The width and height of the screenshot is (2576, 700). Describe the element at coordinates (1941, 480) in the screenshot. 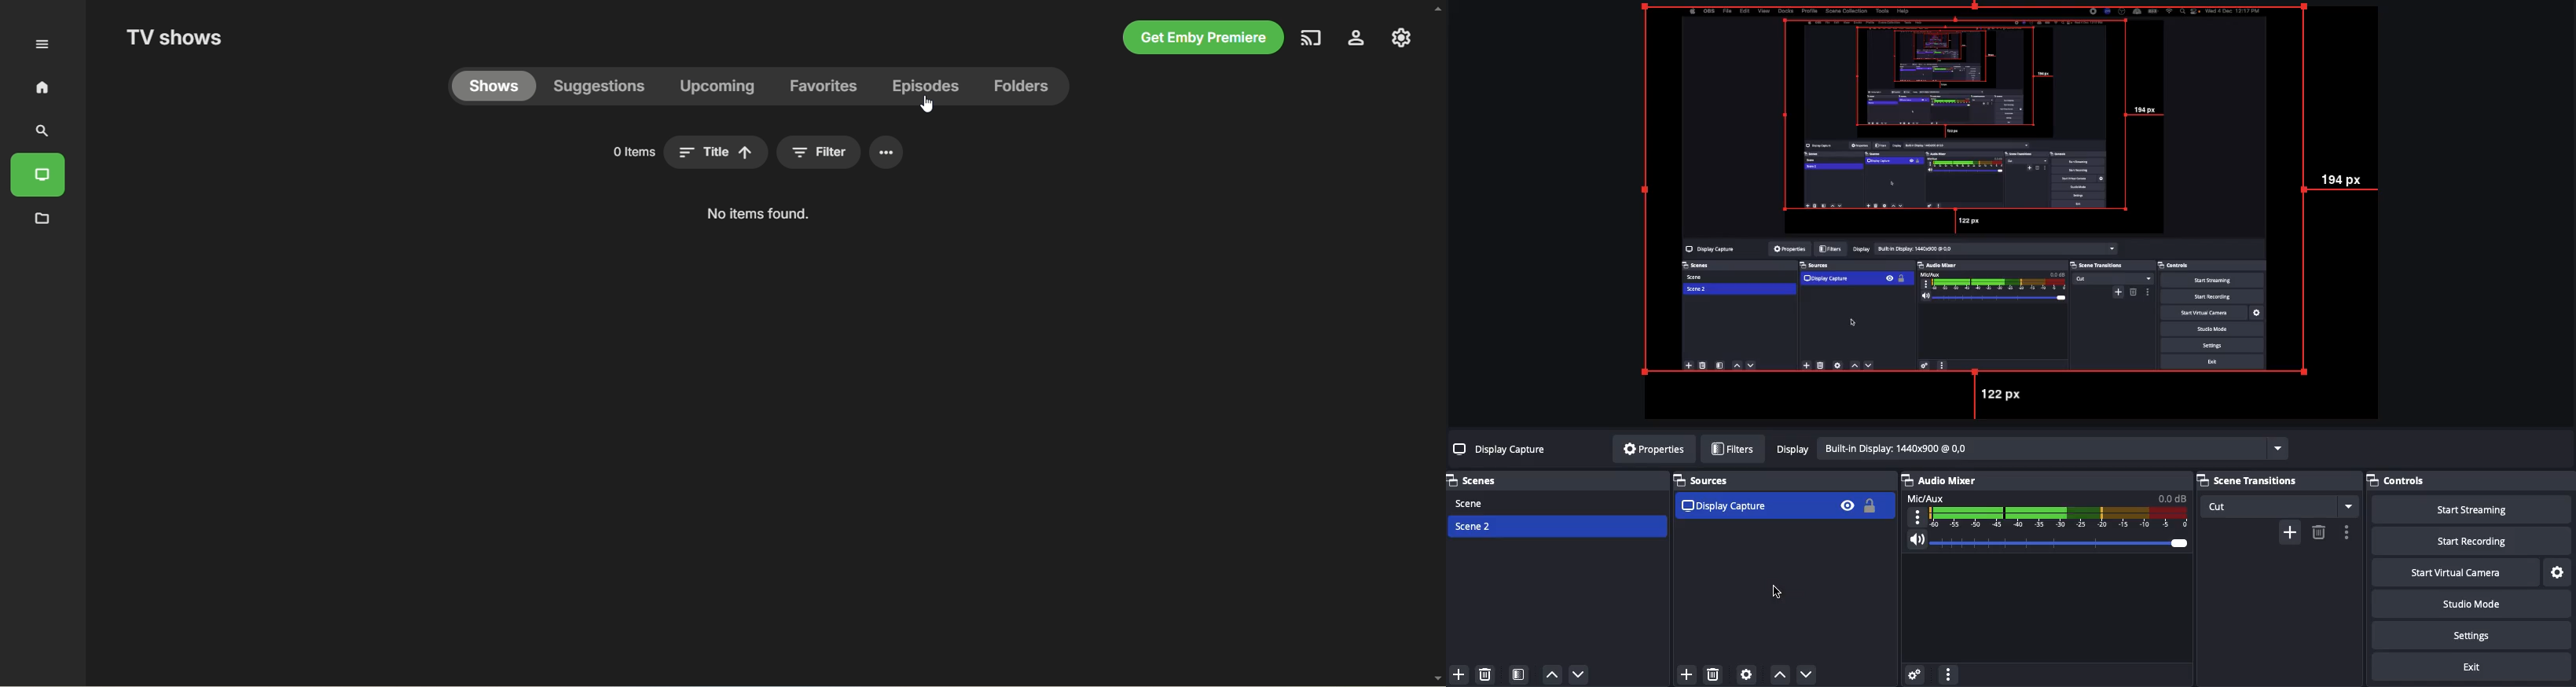

I see `Audio mixer` at that location.